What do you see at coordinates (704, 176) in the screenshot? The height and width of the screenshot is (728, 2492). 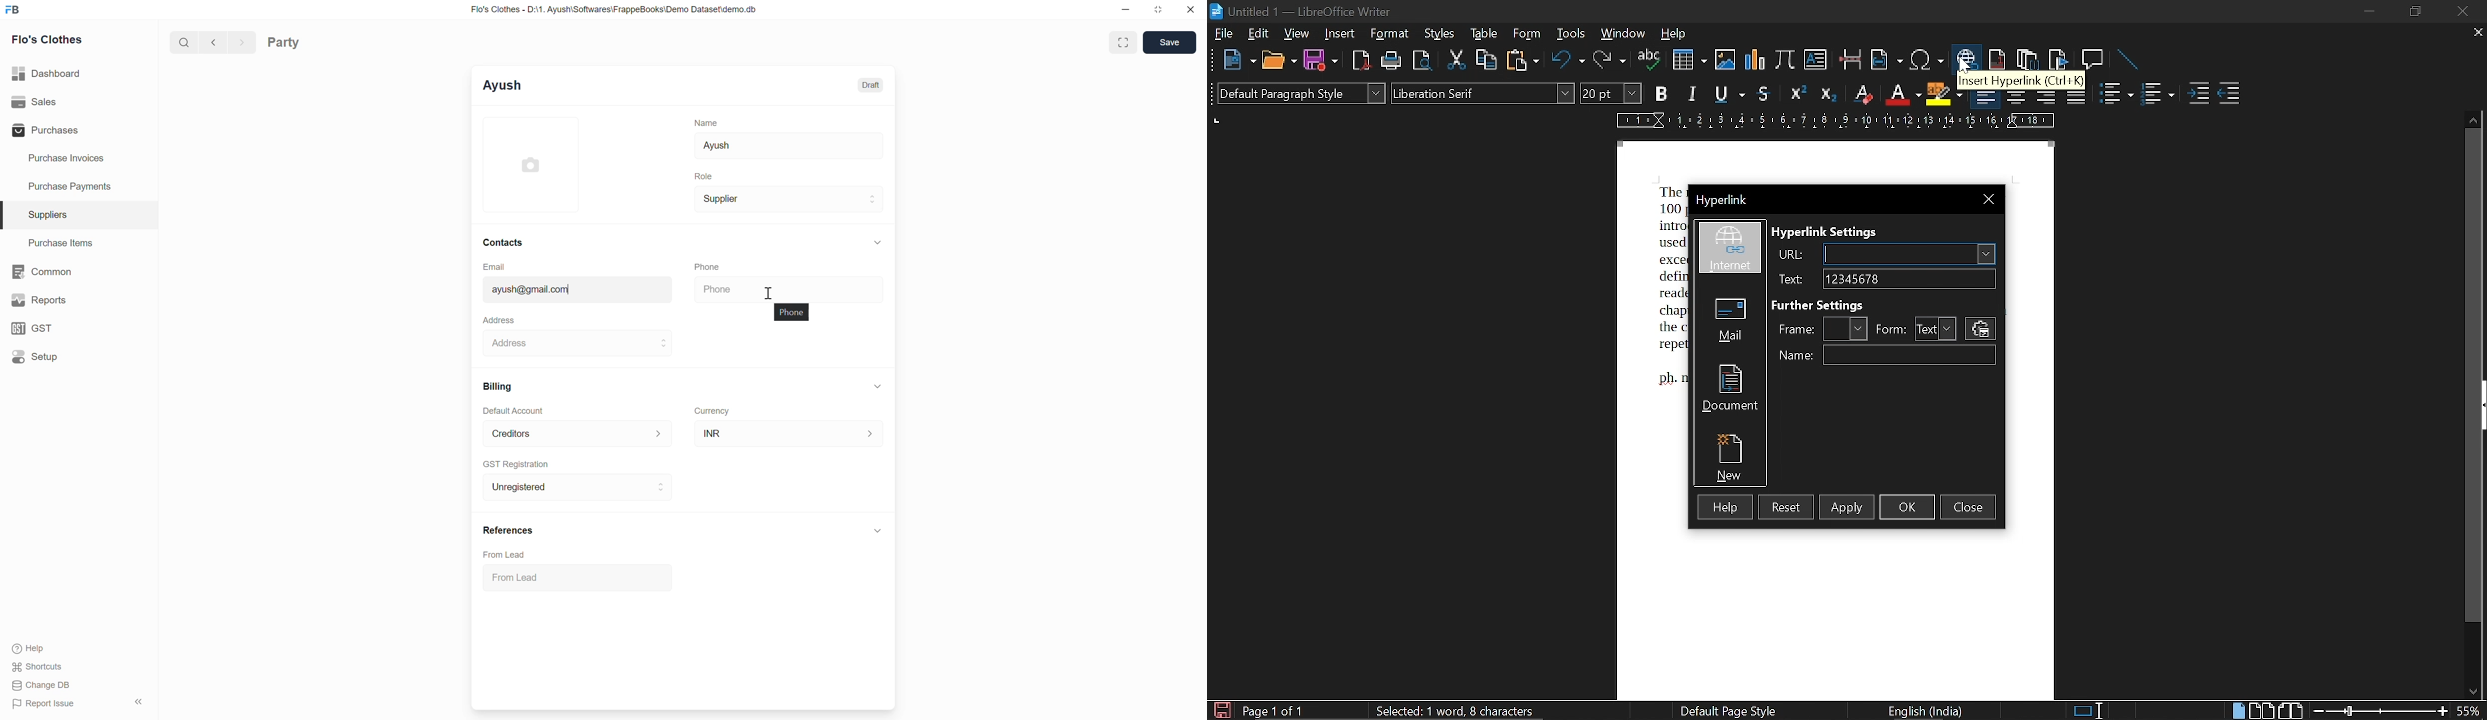 I see `Role` at bounding box center [704, 176].